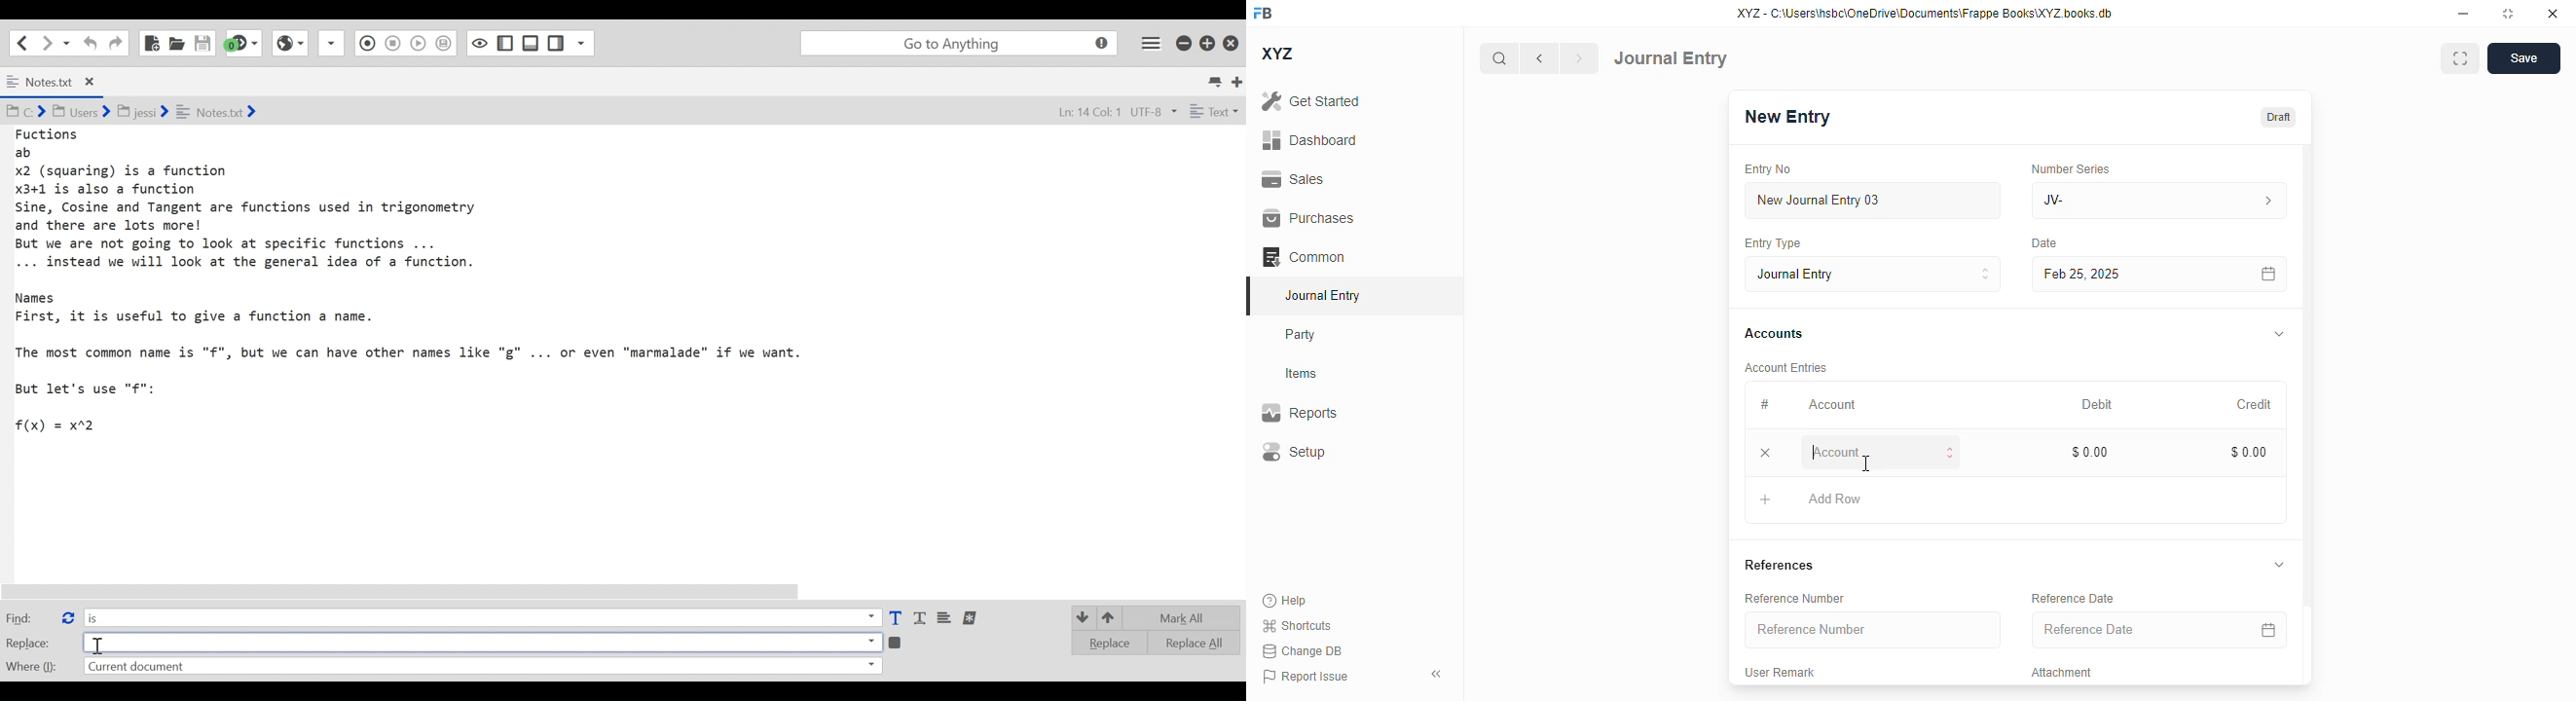 This screenshot has height=728, width=2576. What do you see at coordinates (1835, 498) in the screenshot?
I see `add row` at bounding box center [1835, 498].